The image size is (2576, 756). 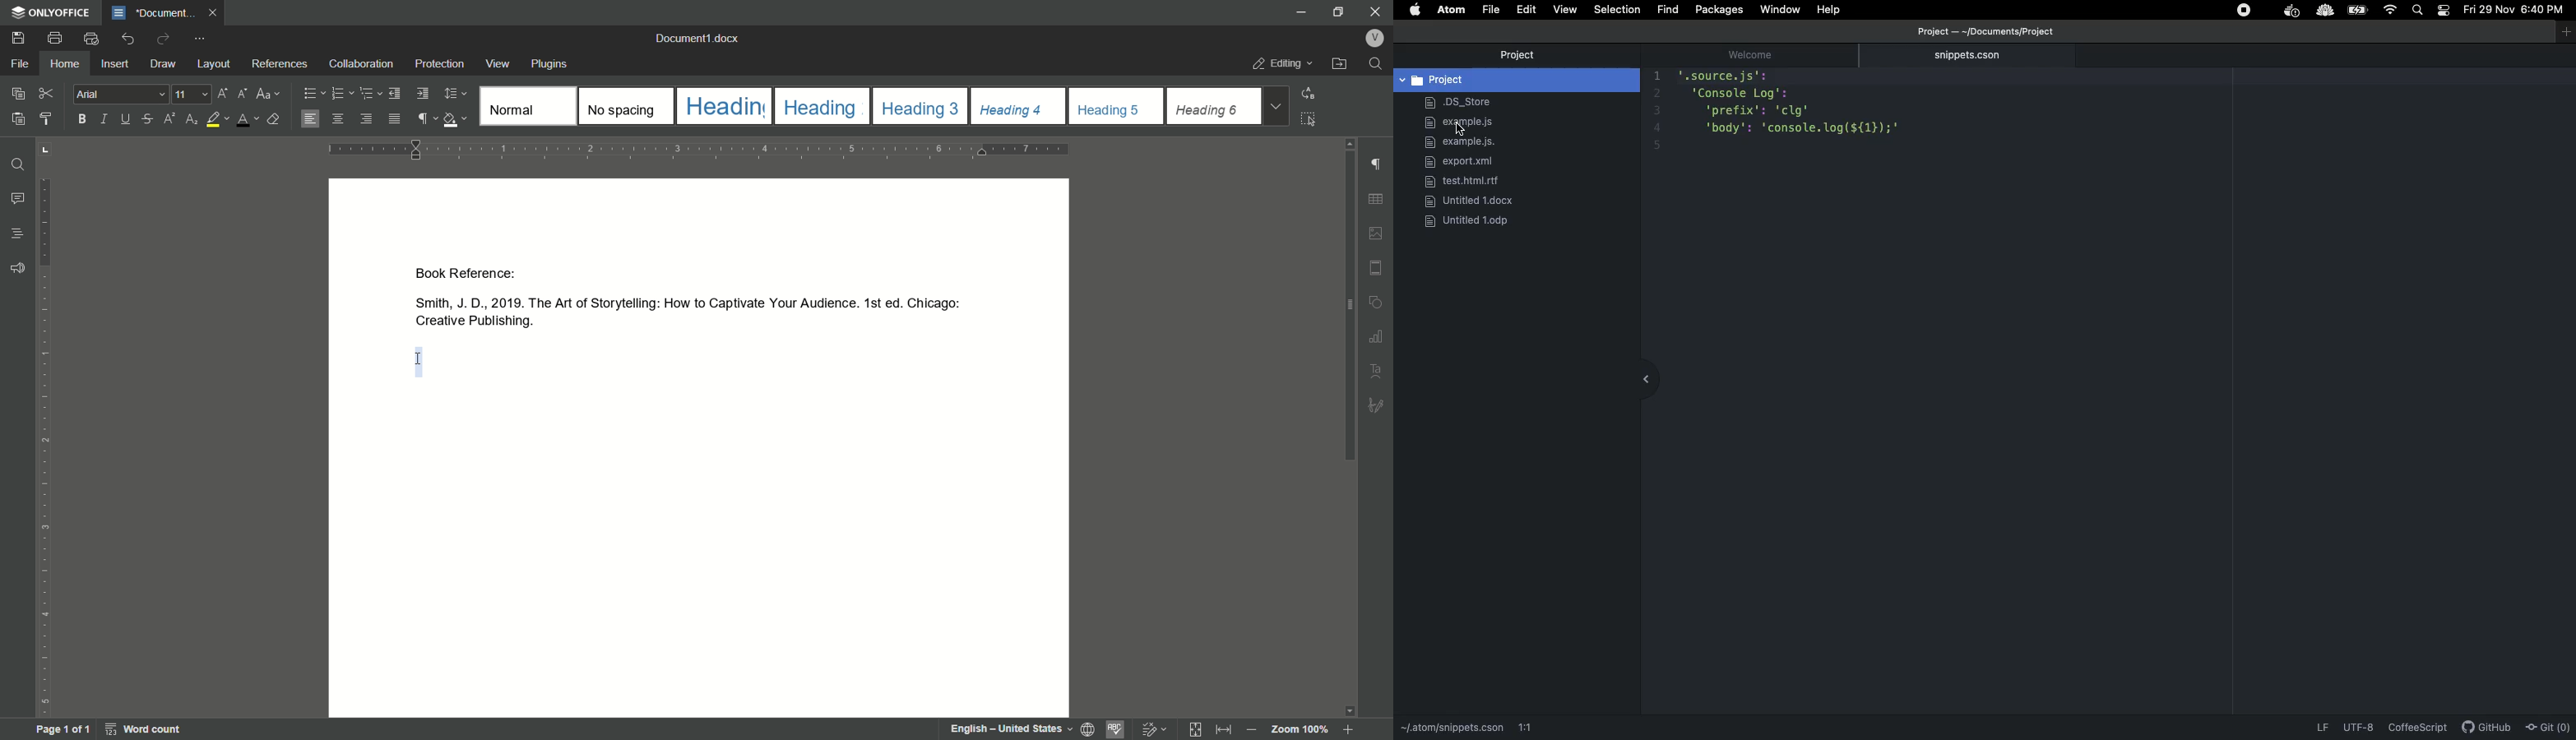 What do you see at coordinates (194, 94) in the screenshot?
I see `font size` at bounding box center [194, 94].